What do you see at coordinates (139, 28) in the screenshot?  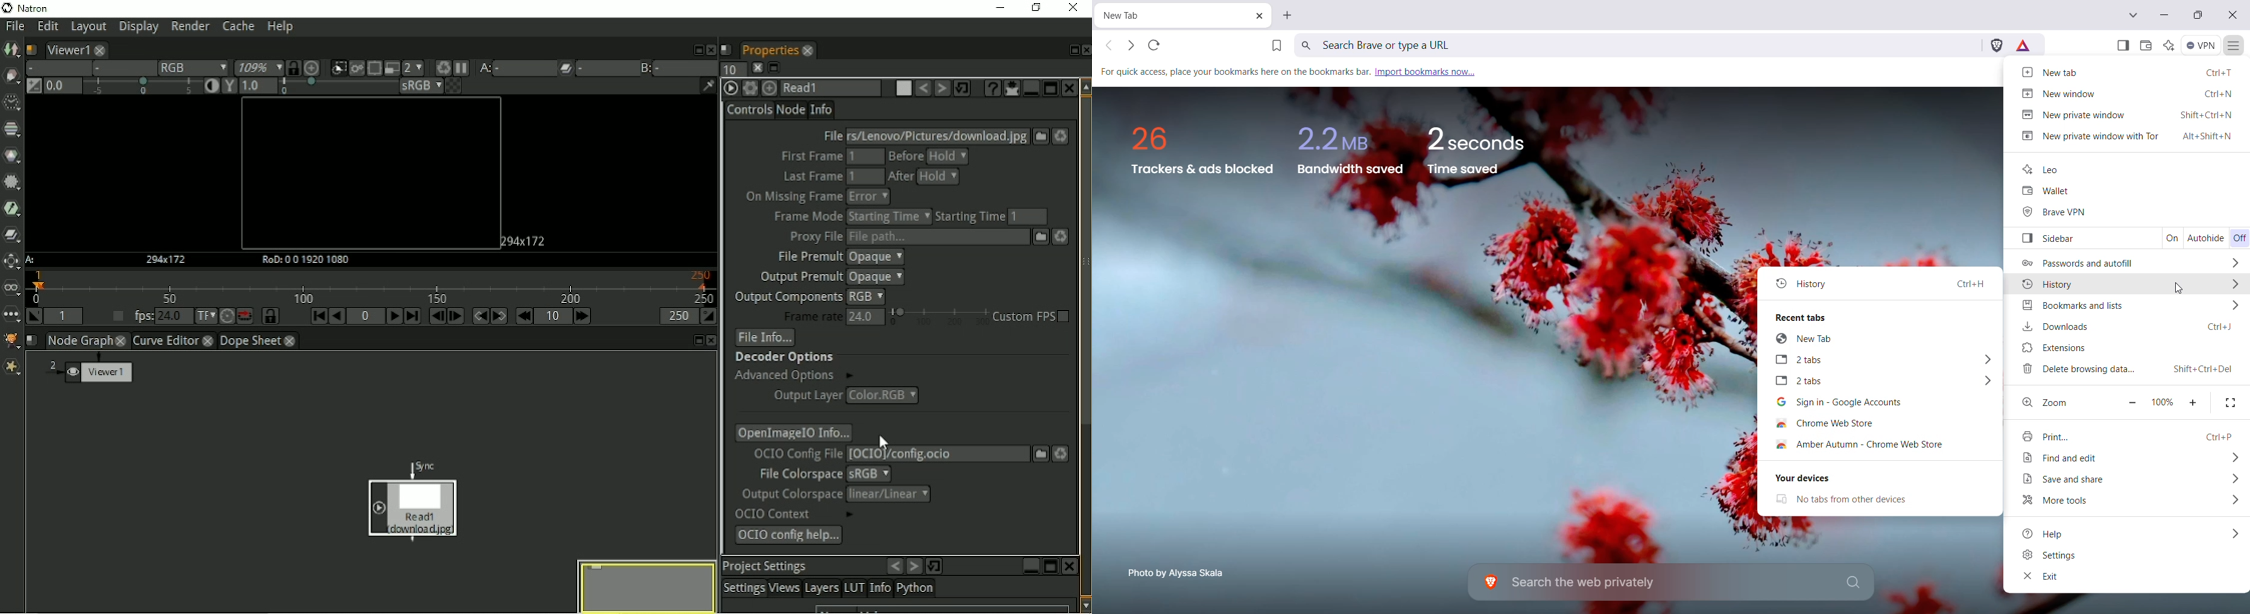 I see `Display` at bounding box center [139, 28].